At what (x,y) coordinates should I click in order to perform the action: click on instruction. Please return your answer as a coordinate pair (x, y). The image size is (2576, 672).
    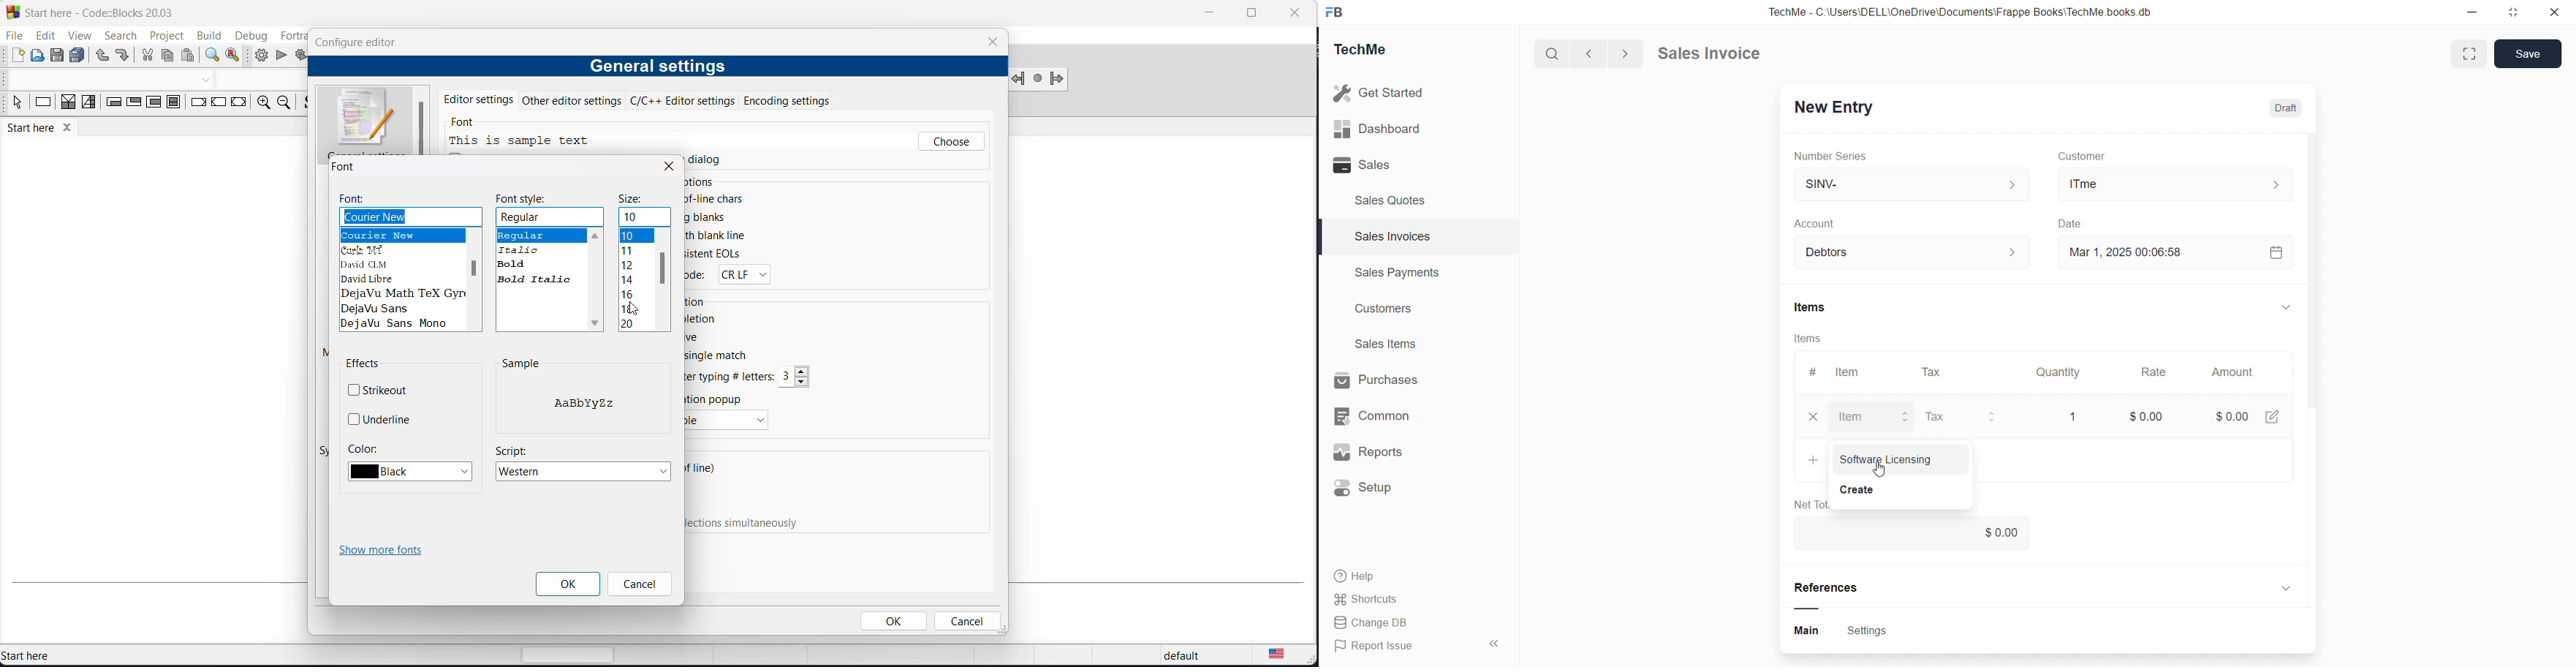
    Looking at the image, I should click on (43, 105).